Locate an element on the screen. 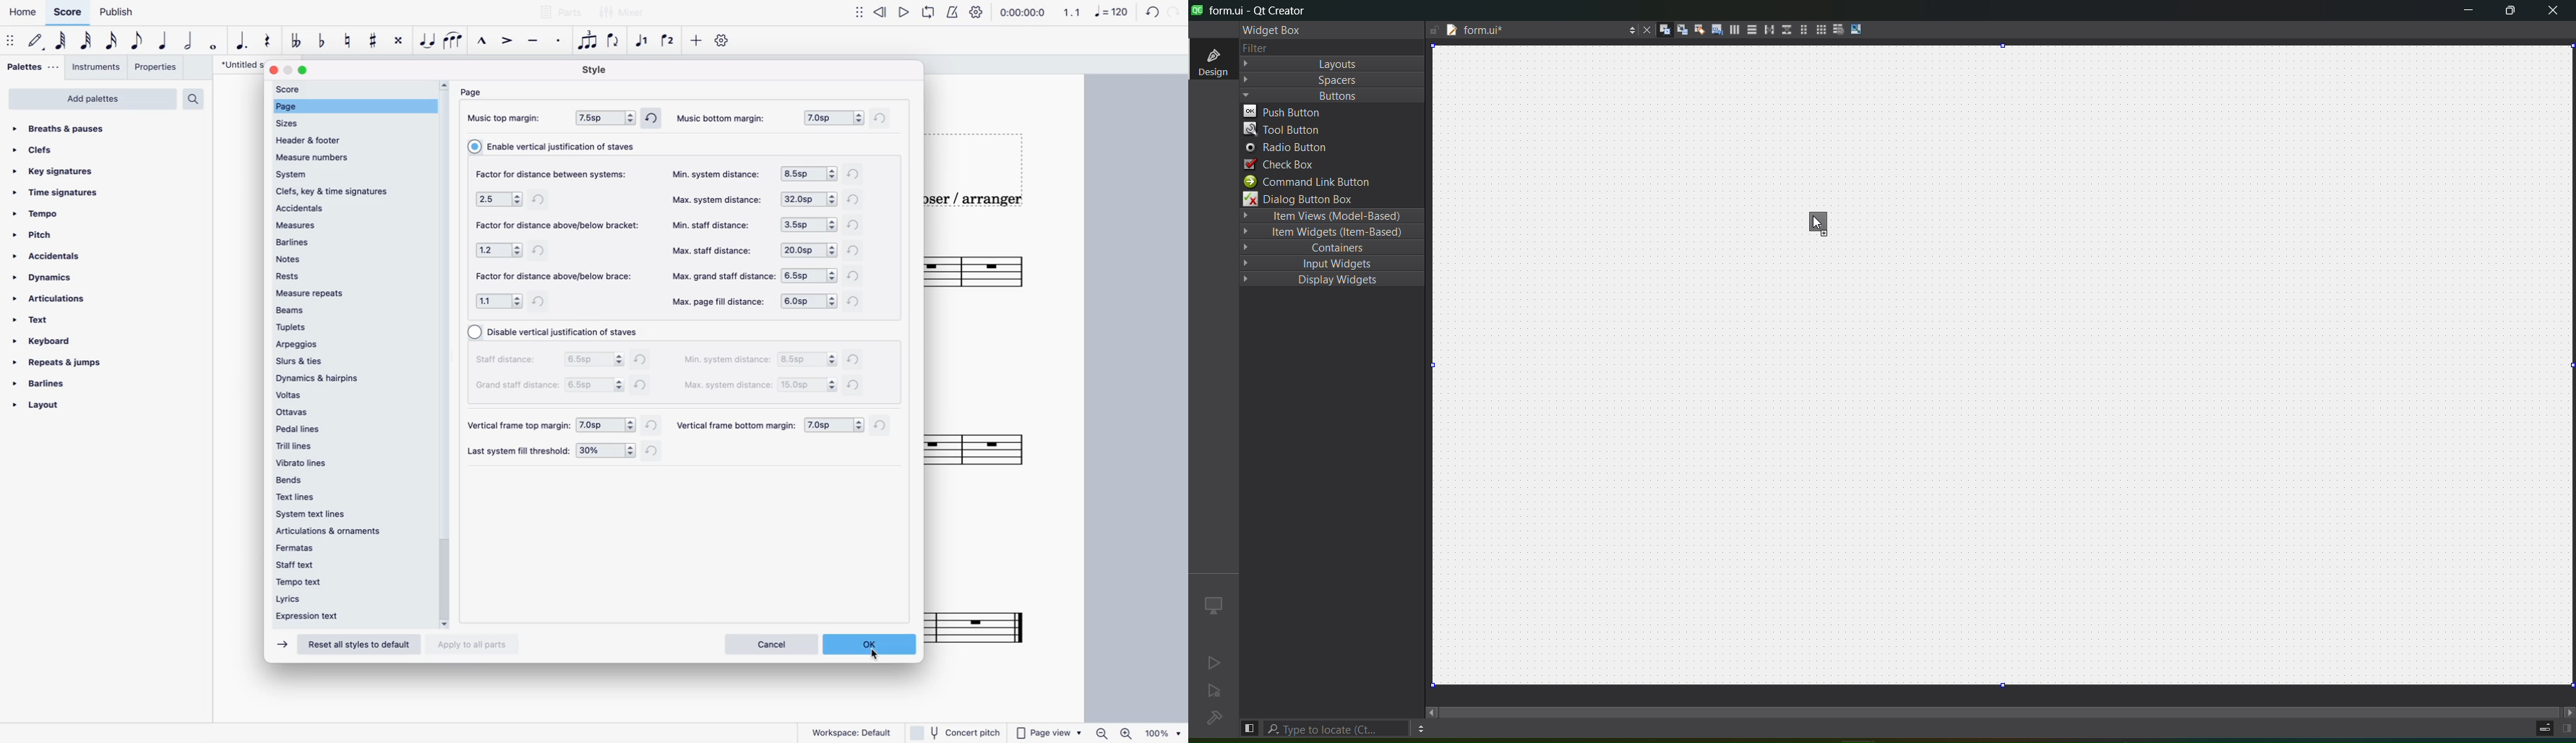 The height and width of the screenshot is (756, 2576). score title is located at coordinates (236, 65).